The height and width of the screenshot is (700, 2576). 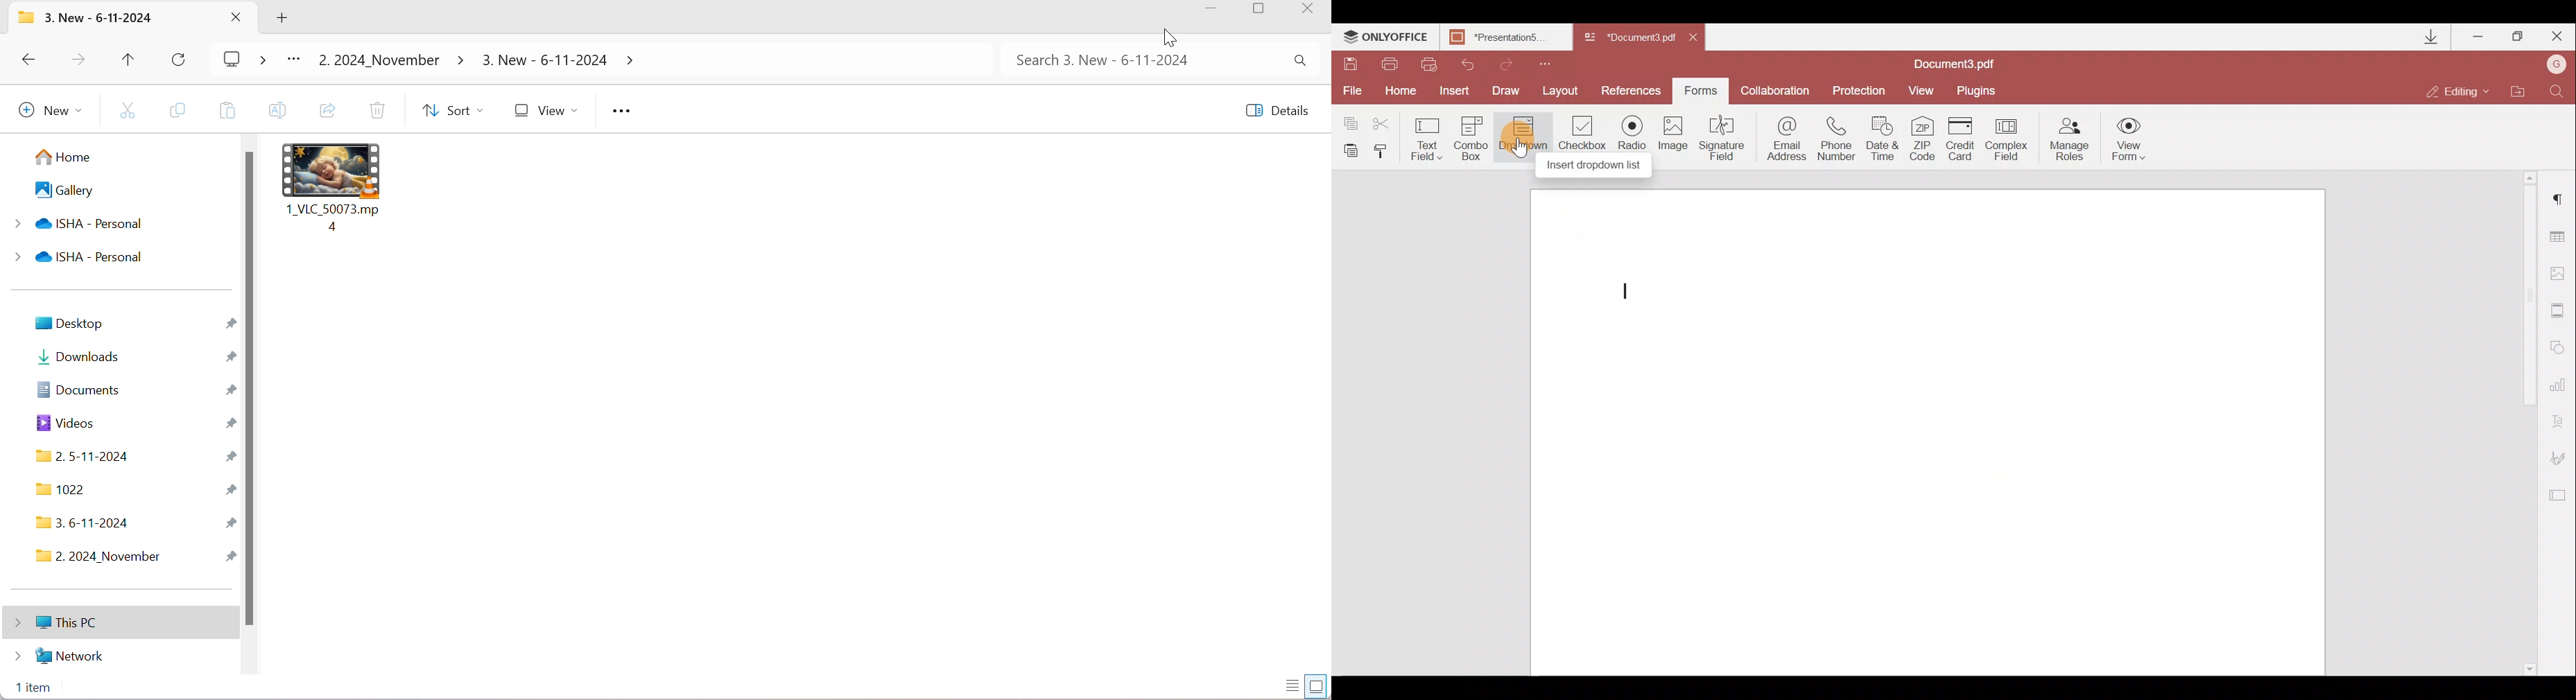 I want to click on Cursor, so click(x=1519, y=150).